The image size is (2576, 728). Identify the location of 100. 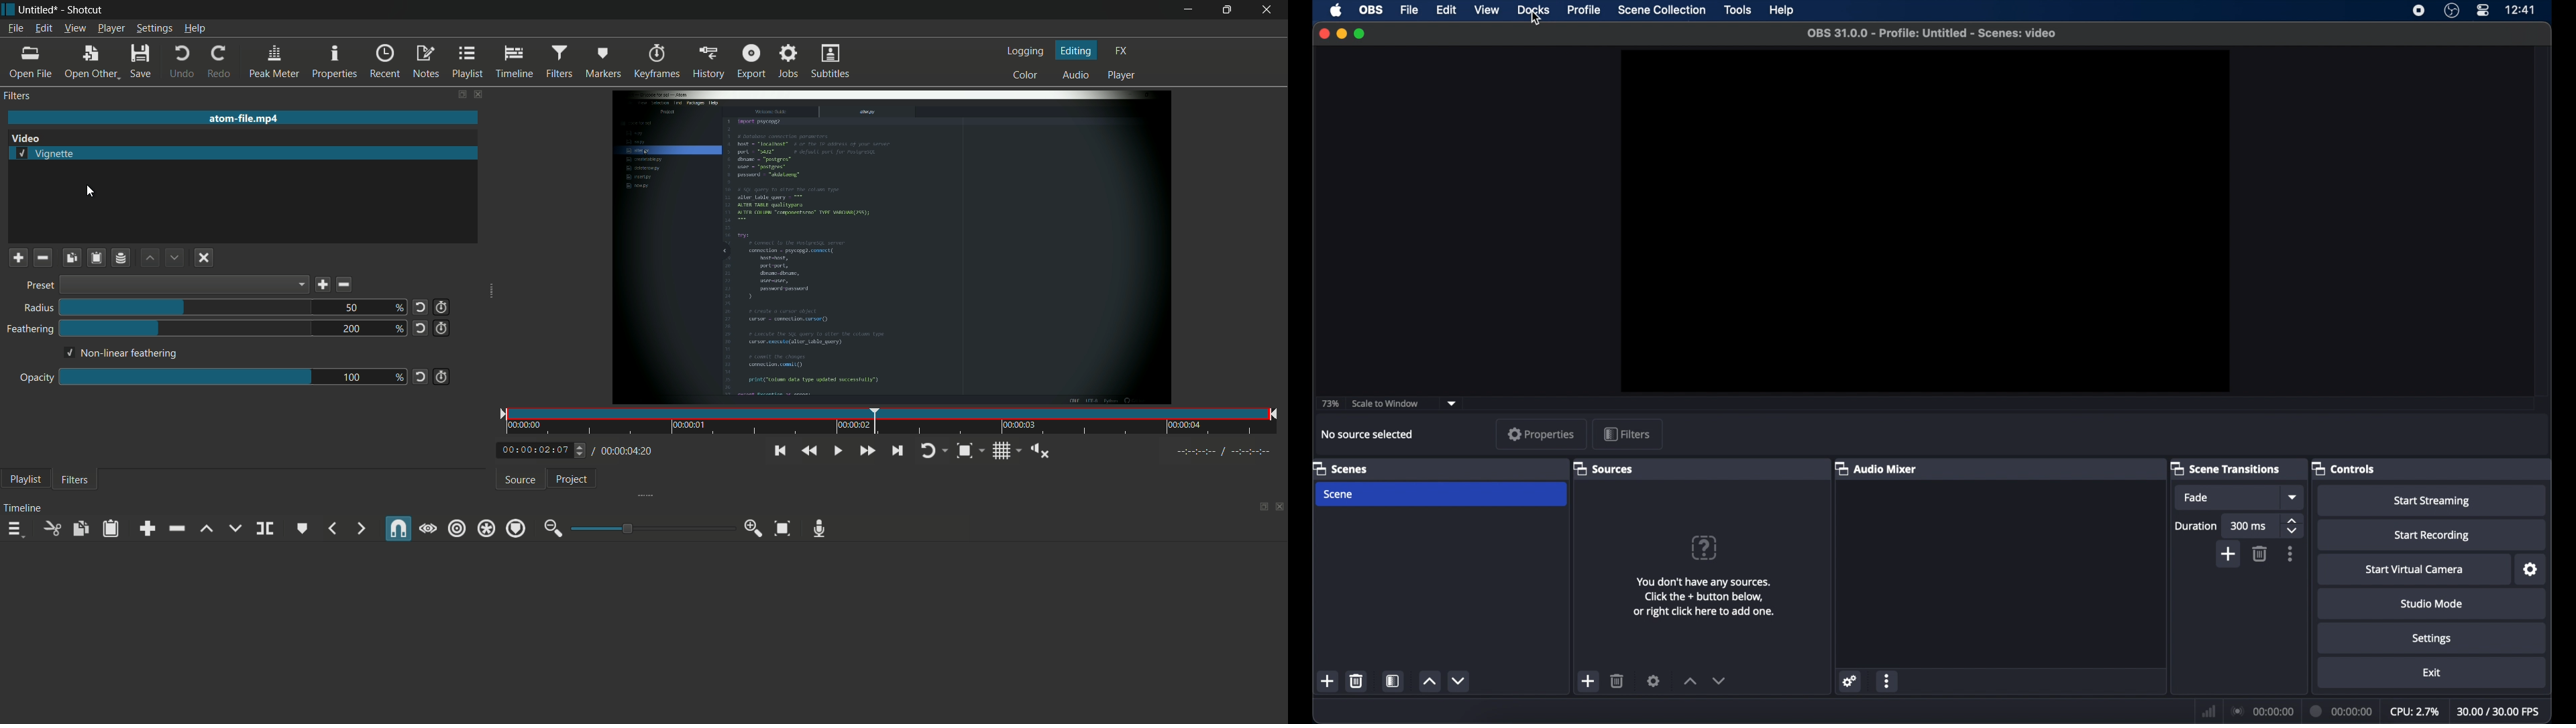
(352, 378).